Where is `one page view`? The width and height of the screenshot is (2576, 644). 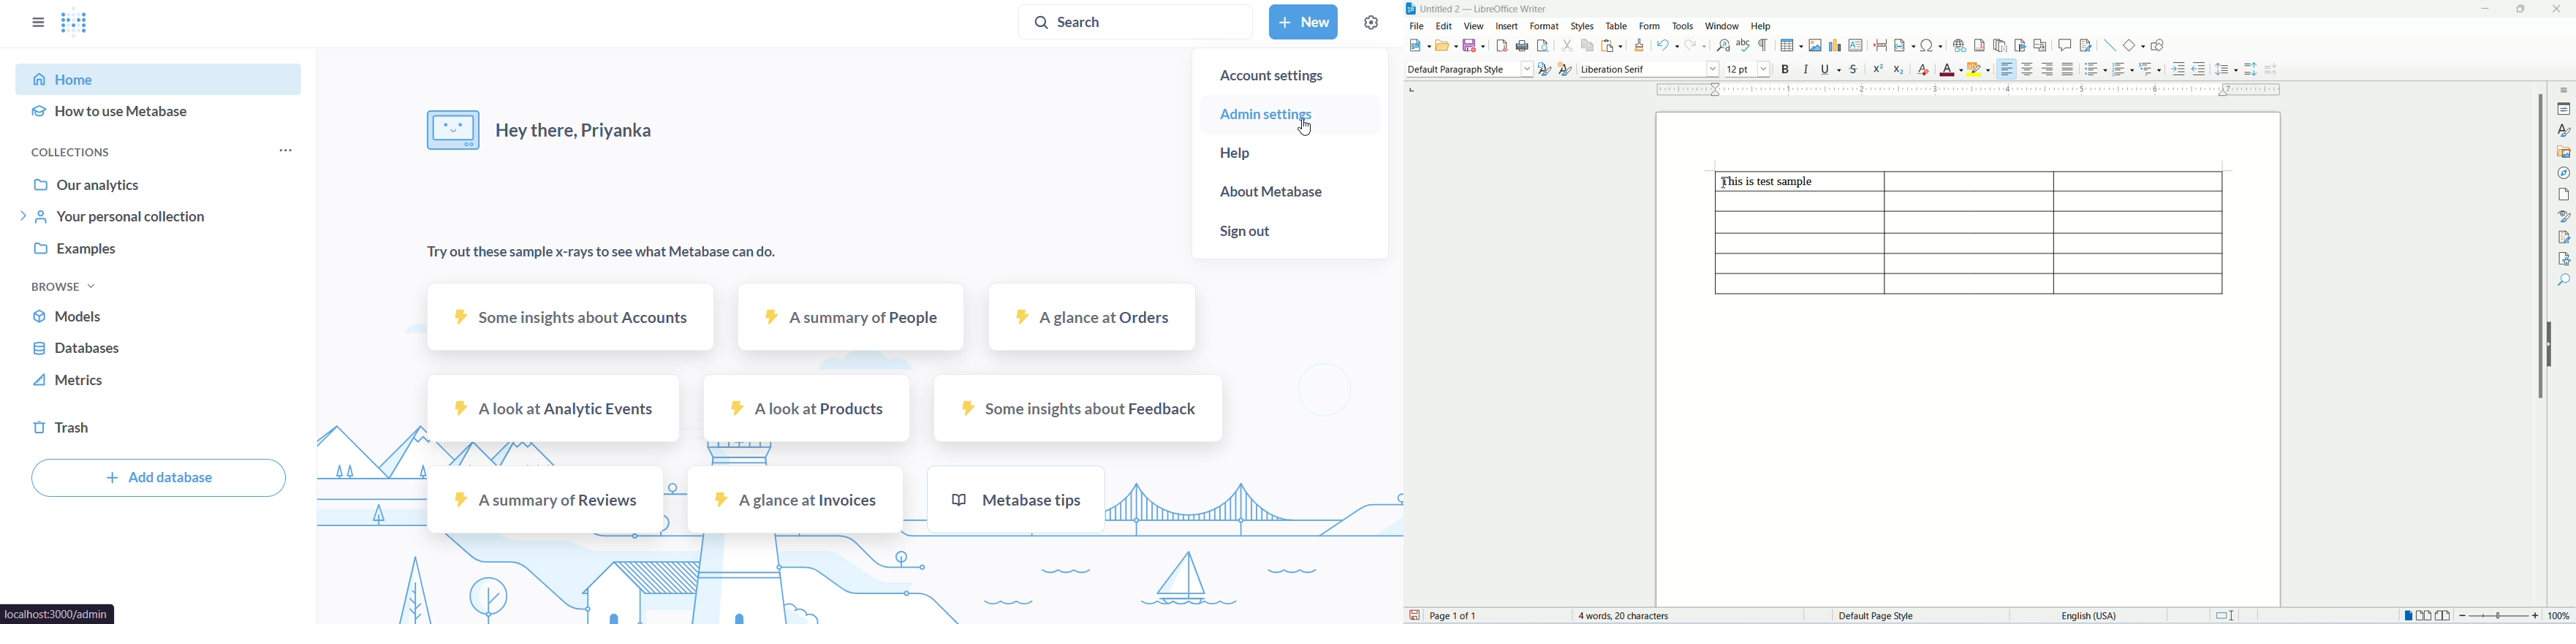
one page view is located at coordinates (2406, 615).